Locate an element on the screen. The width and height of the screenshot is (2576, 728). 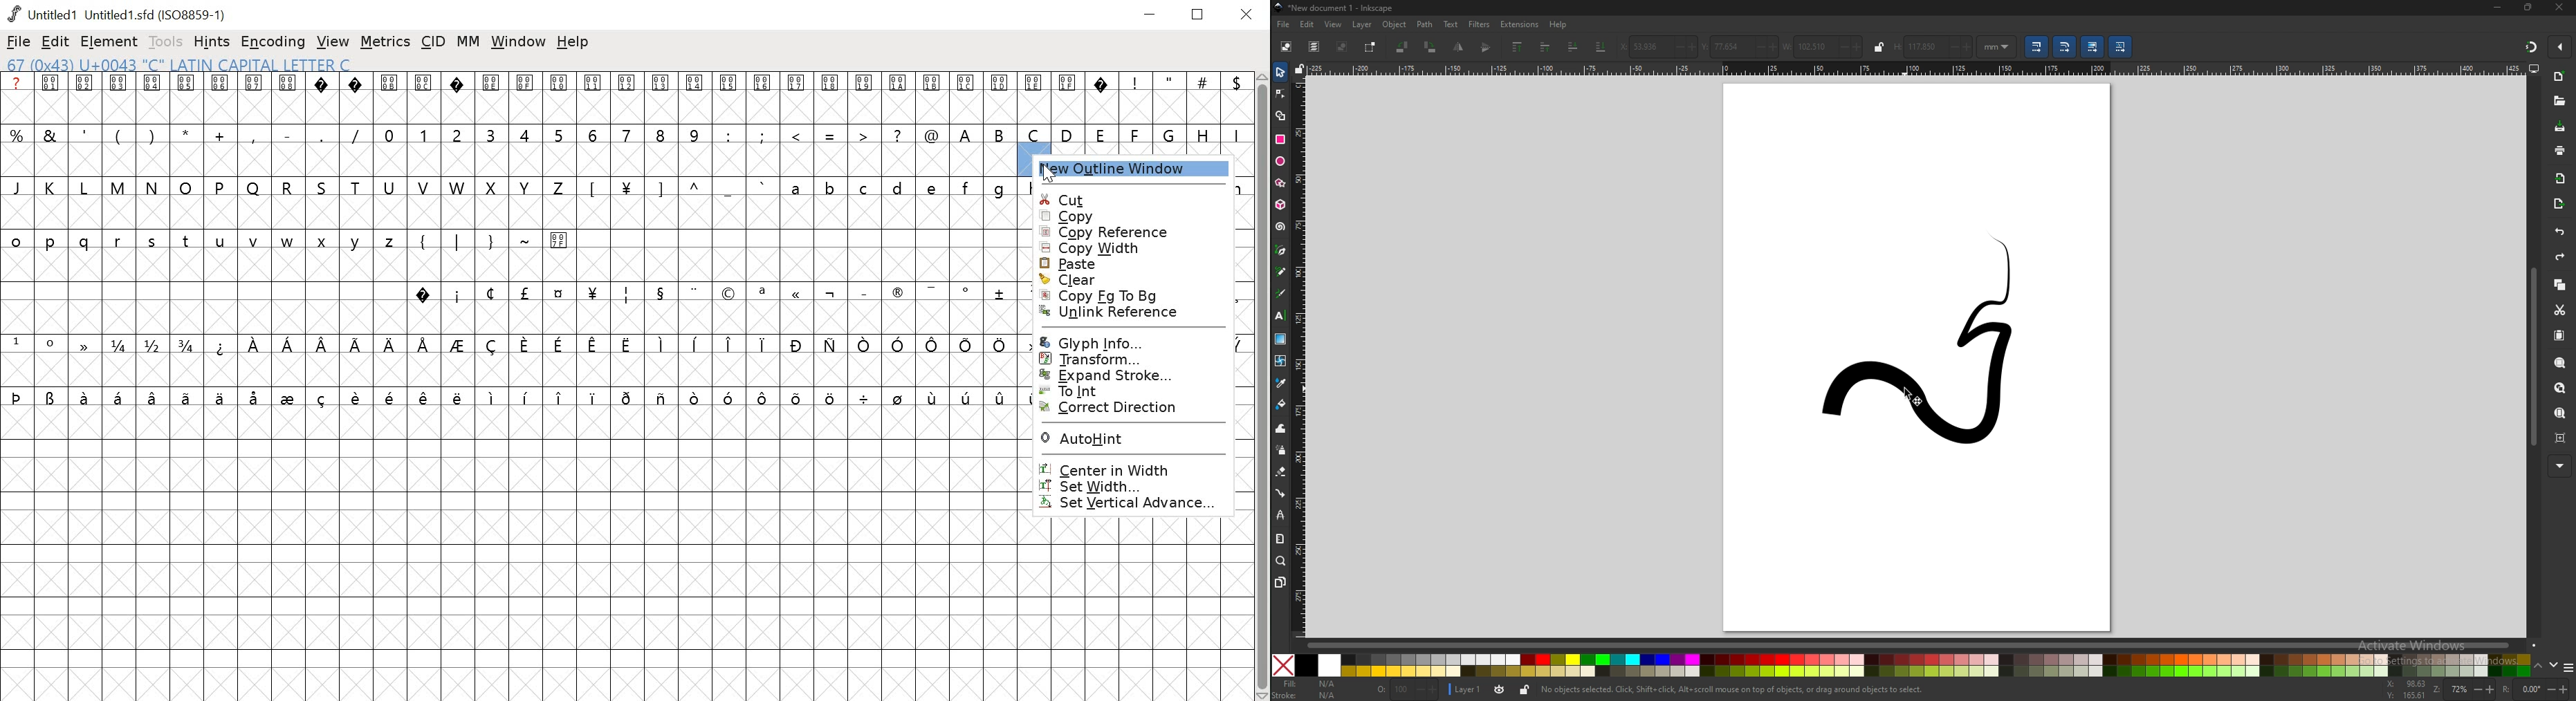
scale radii is located at coordinates (2064, 47).